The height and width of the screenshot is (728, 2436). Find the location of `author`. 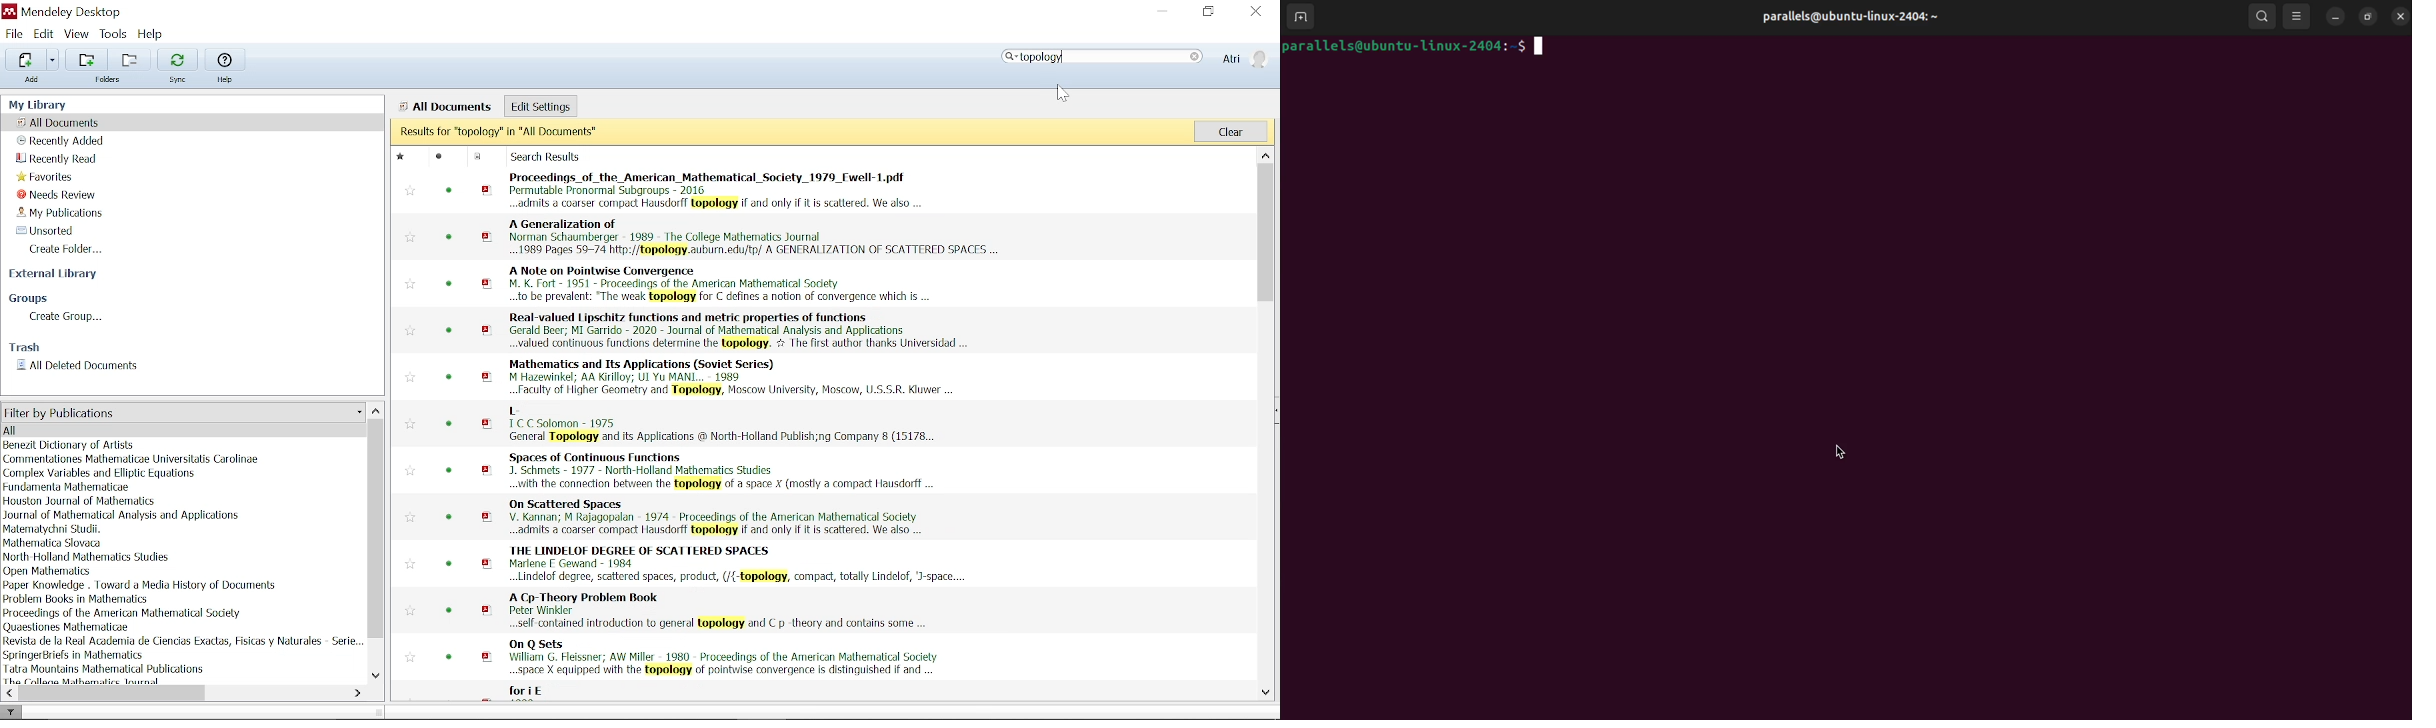

author is located at coordinates (71, 627).